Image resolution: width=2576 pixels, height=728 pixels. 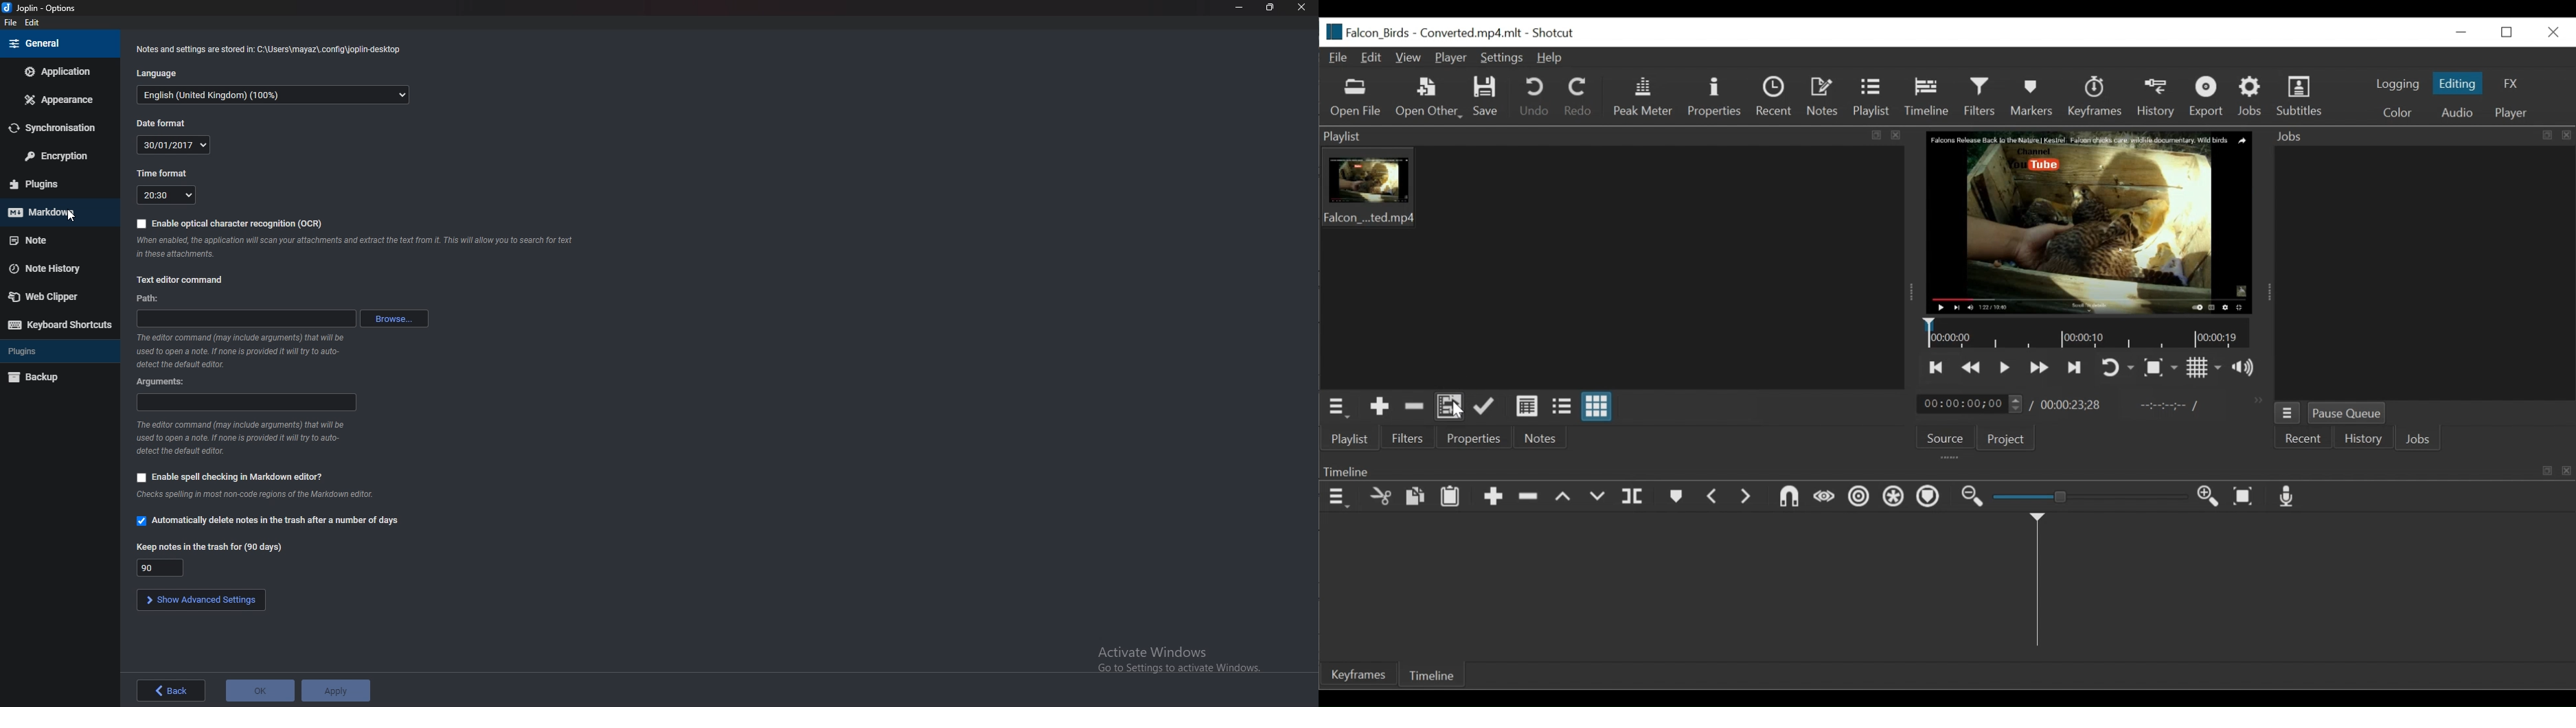 I want to click on 30/01/2017, so click(x=172, y=145).